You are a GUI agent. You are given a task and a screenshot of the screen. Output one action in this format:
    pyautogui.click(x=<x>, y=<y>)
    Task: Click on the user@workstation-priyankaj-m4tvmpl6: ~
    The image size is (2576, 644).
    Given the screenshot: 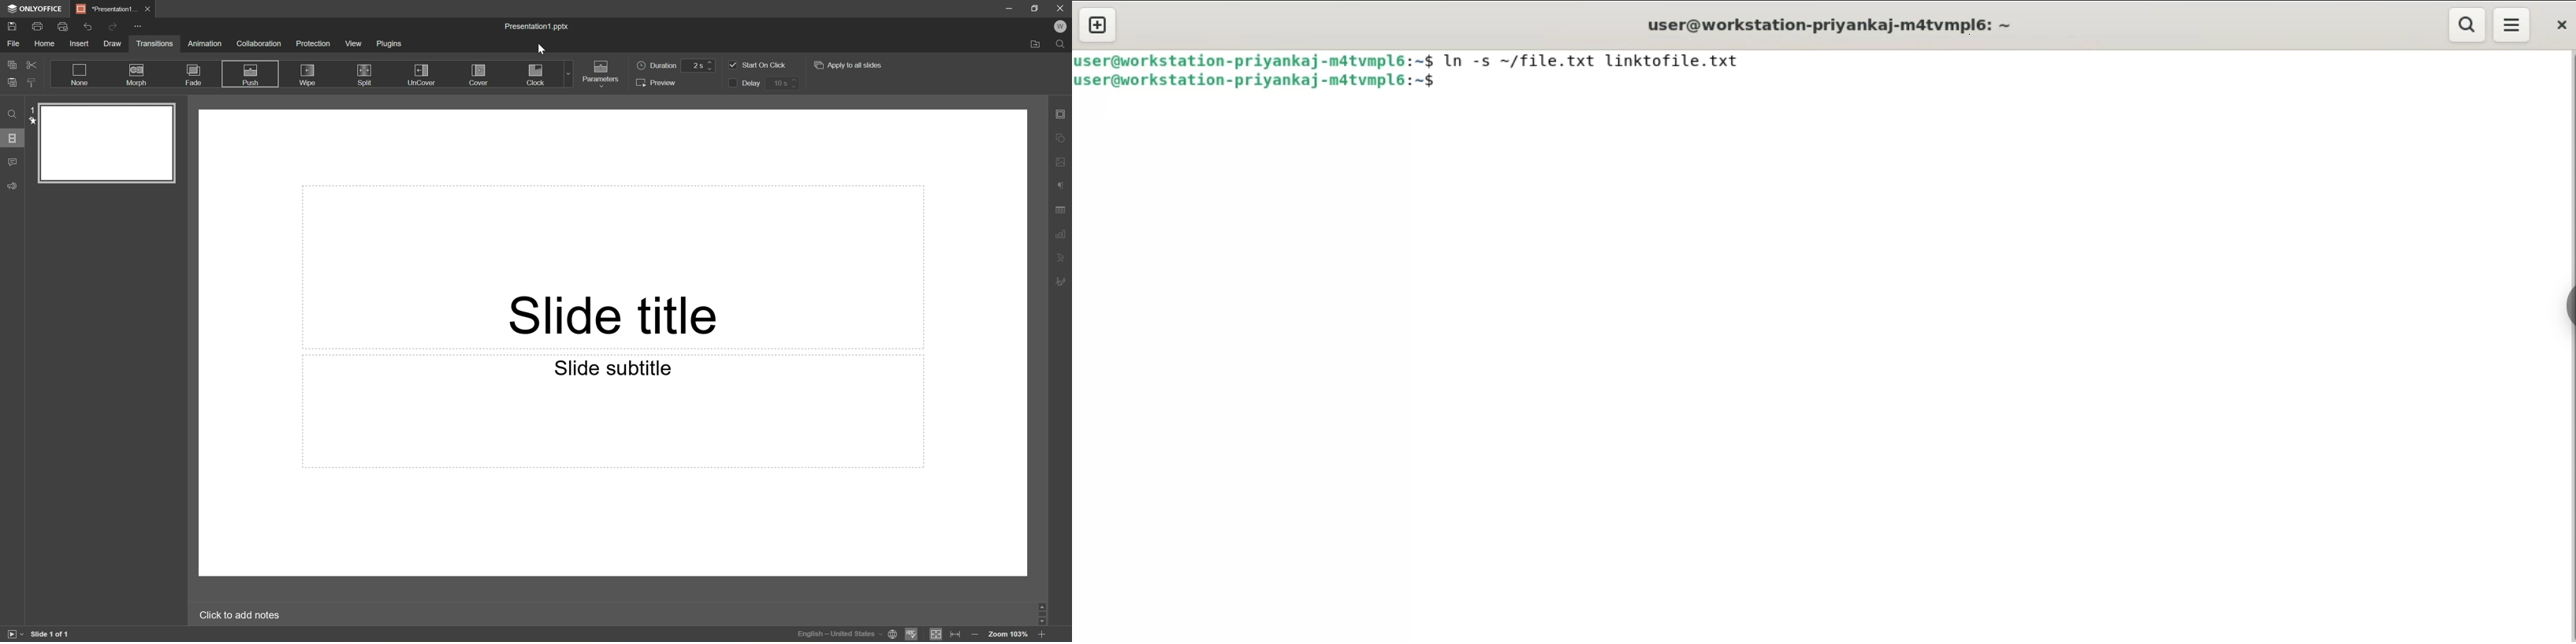 What is the action you would take?
    pyautogui.click(x=1833, y=28)
    